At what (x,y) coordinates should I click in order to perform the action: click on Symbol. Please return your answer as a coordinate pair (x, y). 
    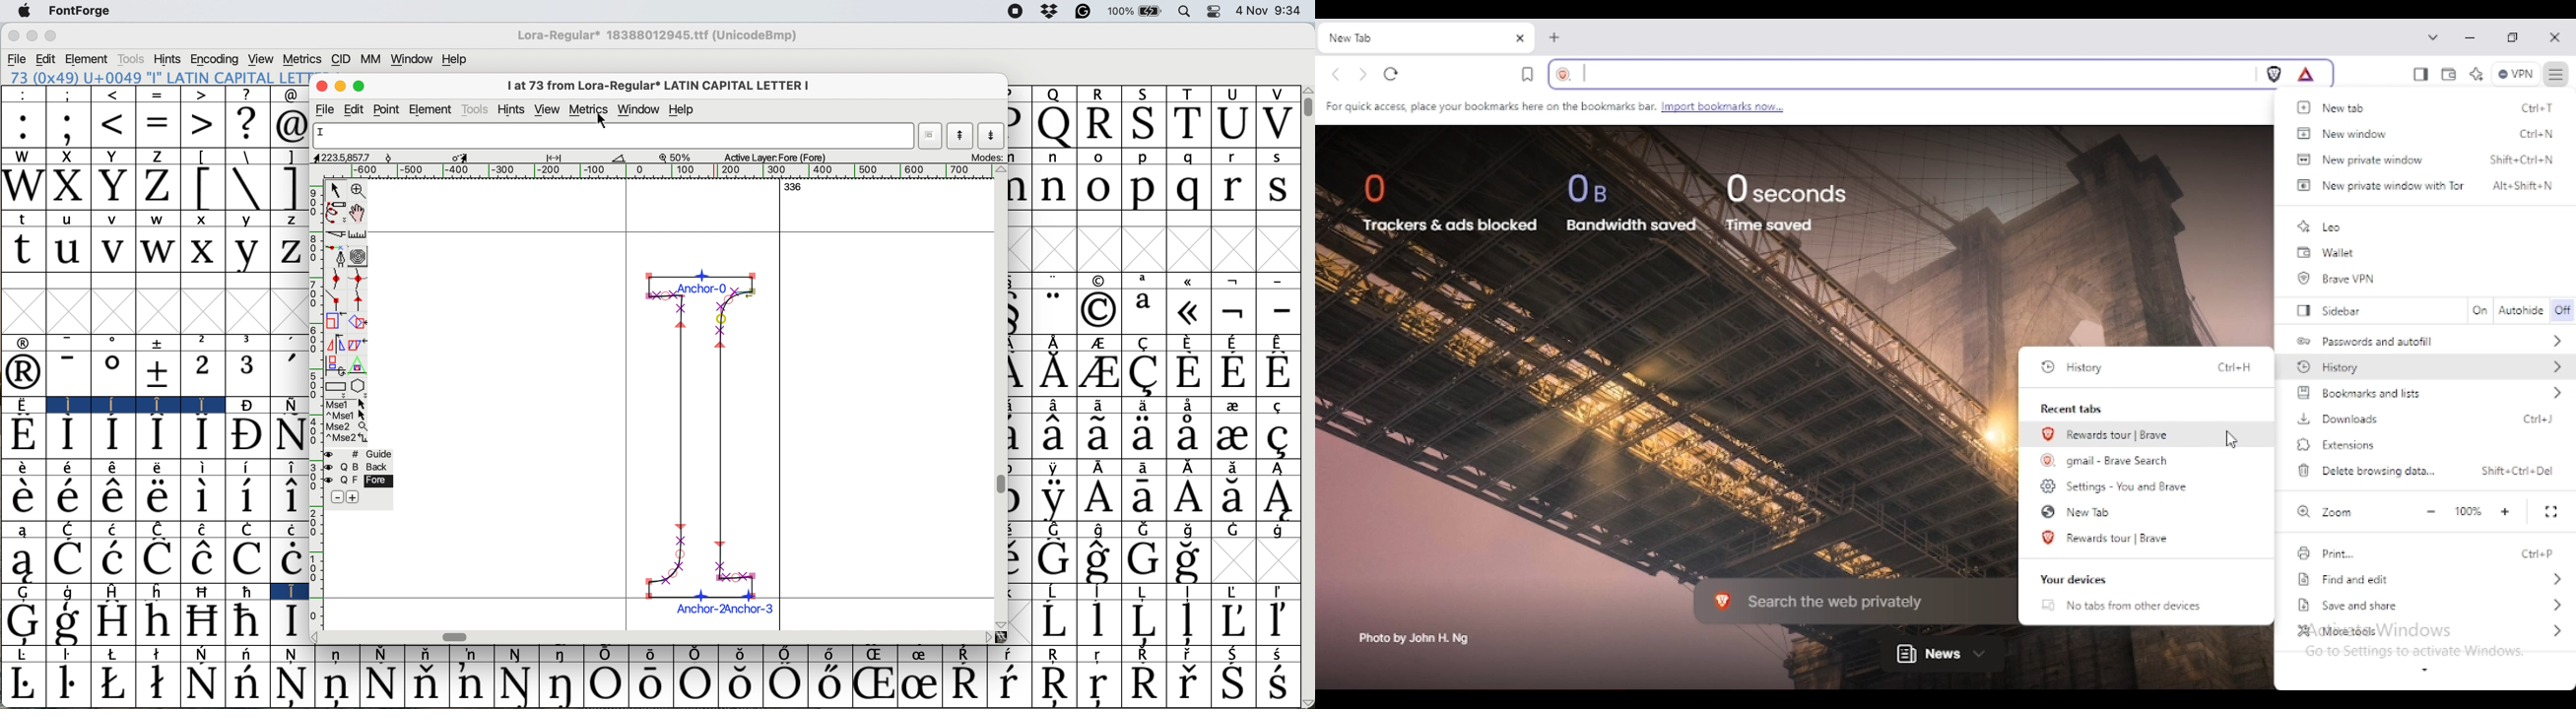
    Looking at the image, I should click on (113, 435).